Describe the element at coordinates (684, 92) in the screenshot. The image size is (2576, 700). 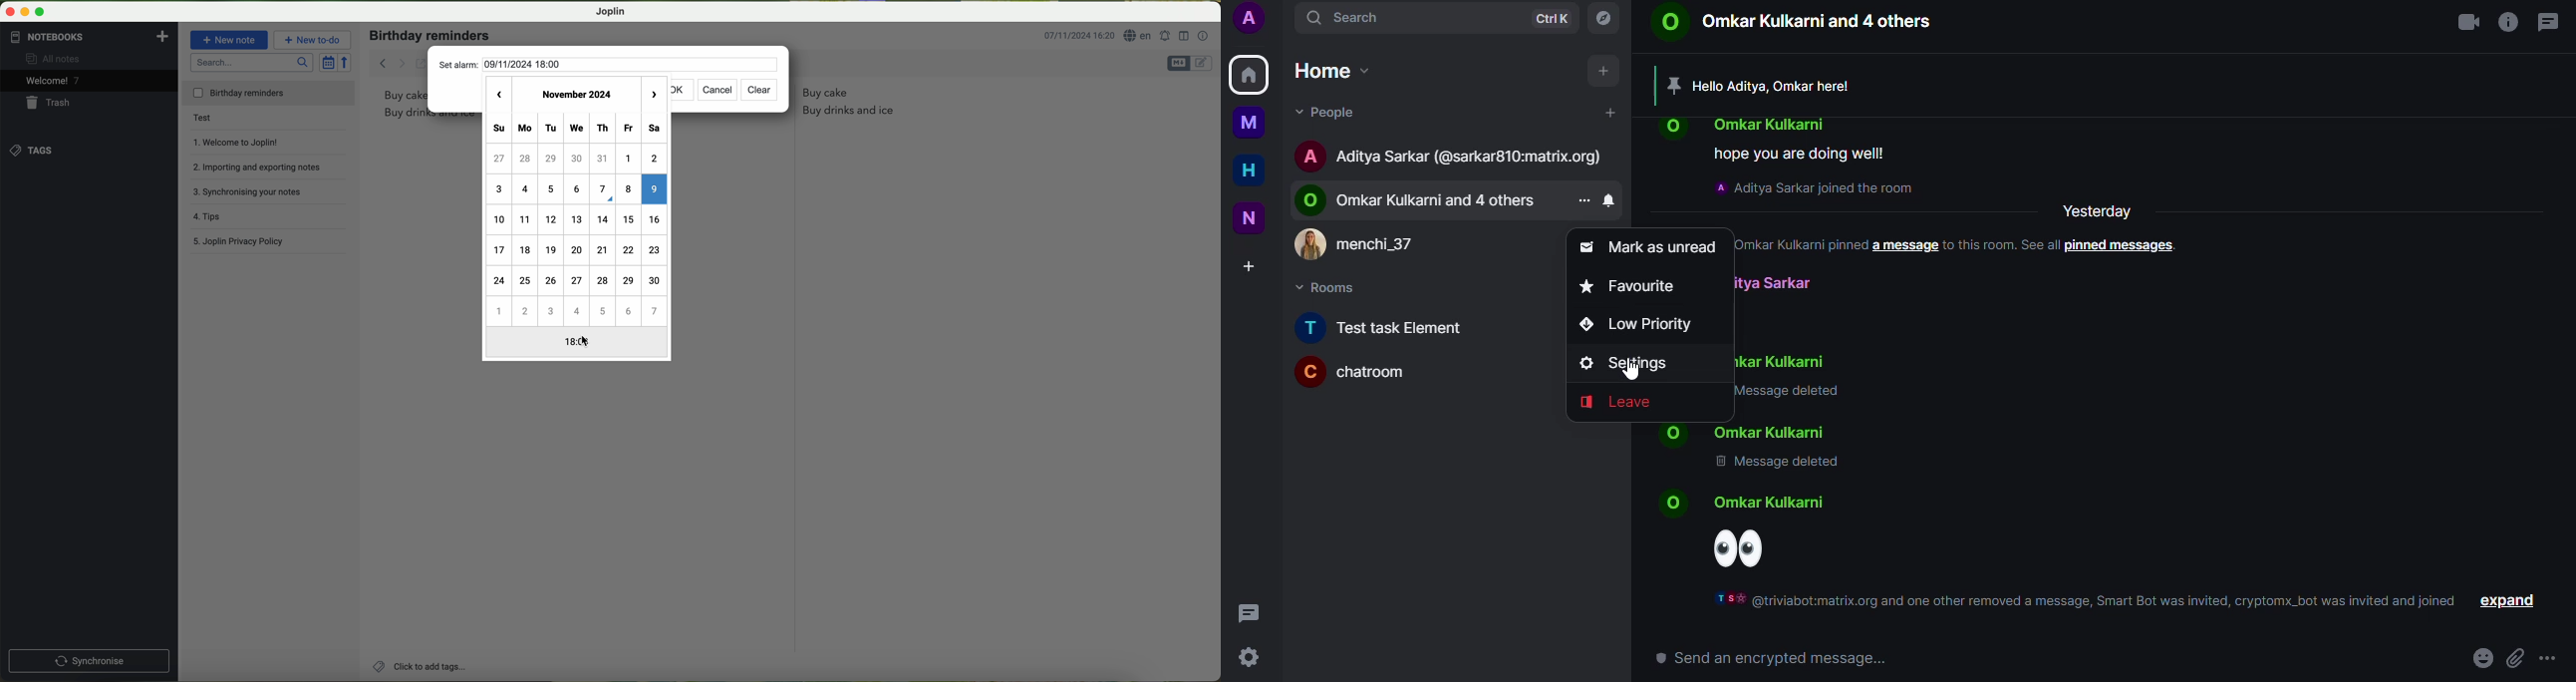
I see `ok` at that location.